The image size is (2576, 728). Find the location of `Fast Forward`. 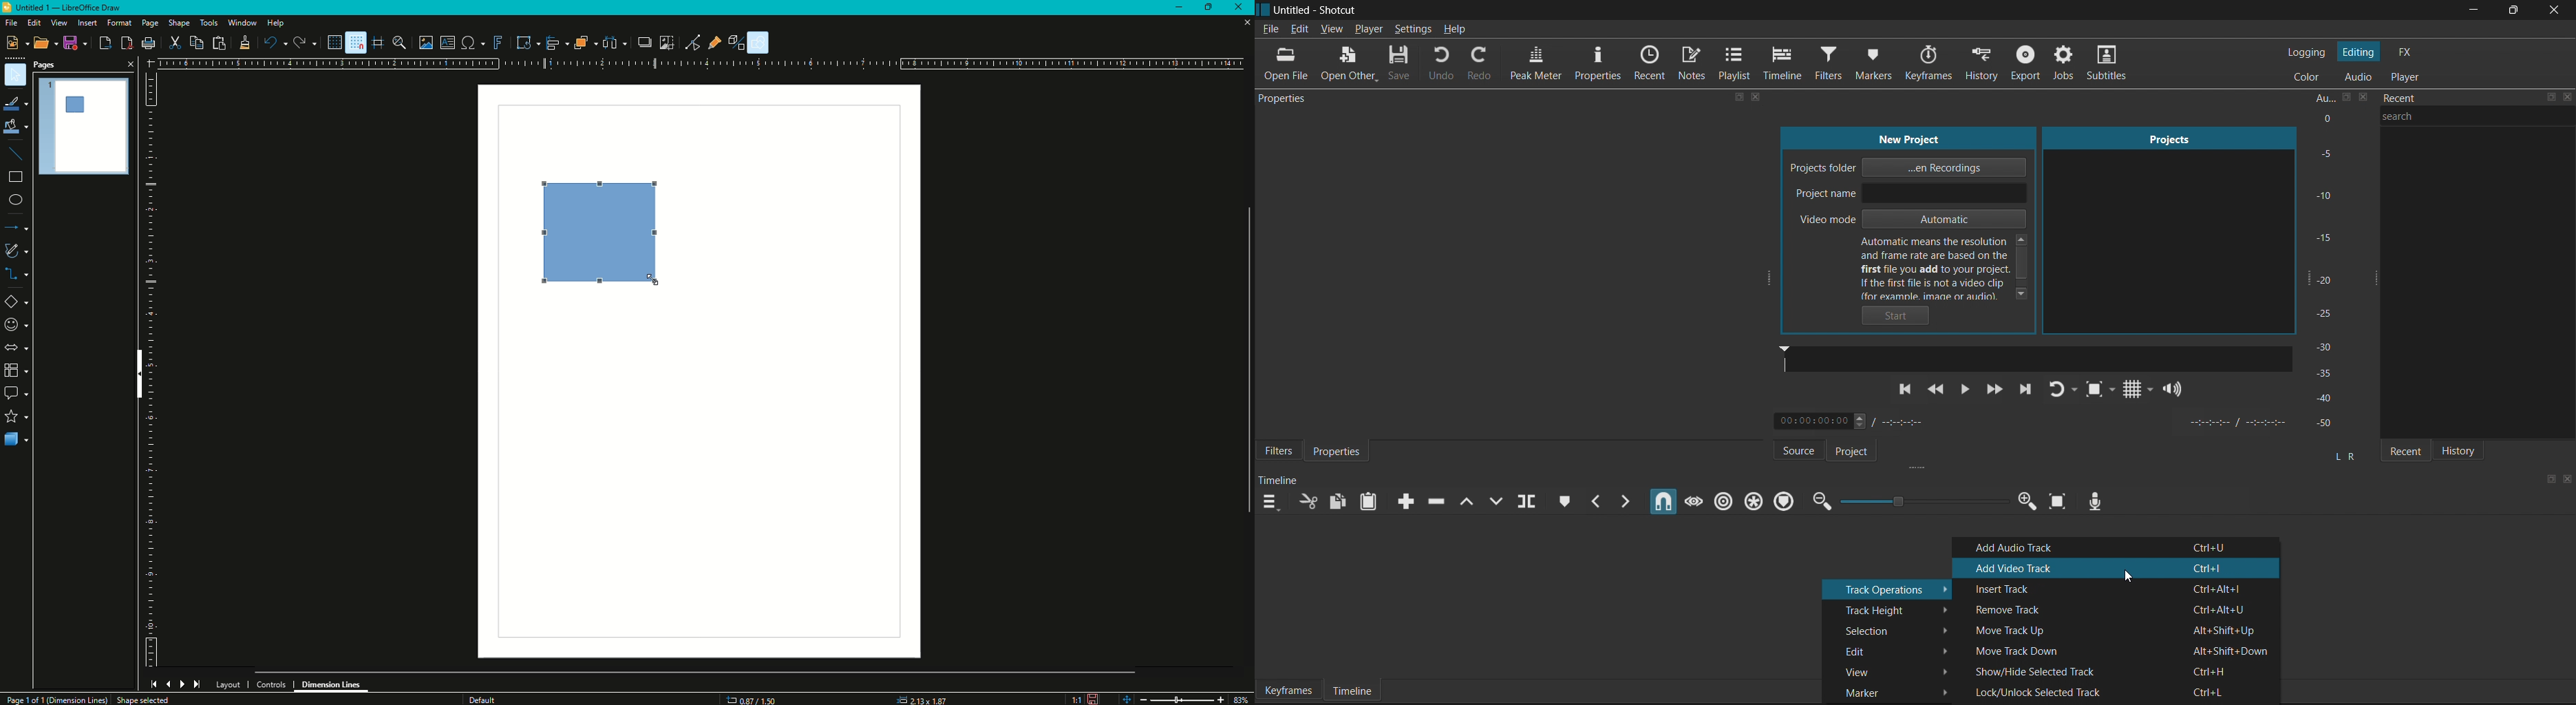

Fast Forward is located at coordinates (1993, 389).